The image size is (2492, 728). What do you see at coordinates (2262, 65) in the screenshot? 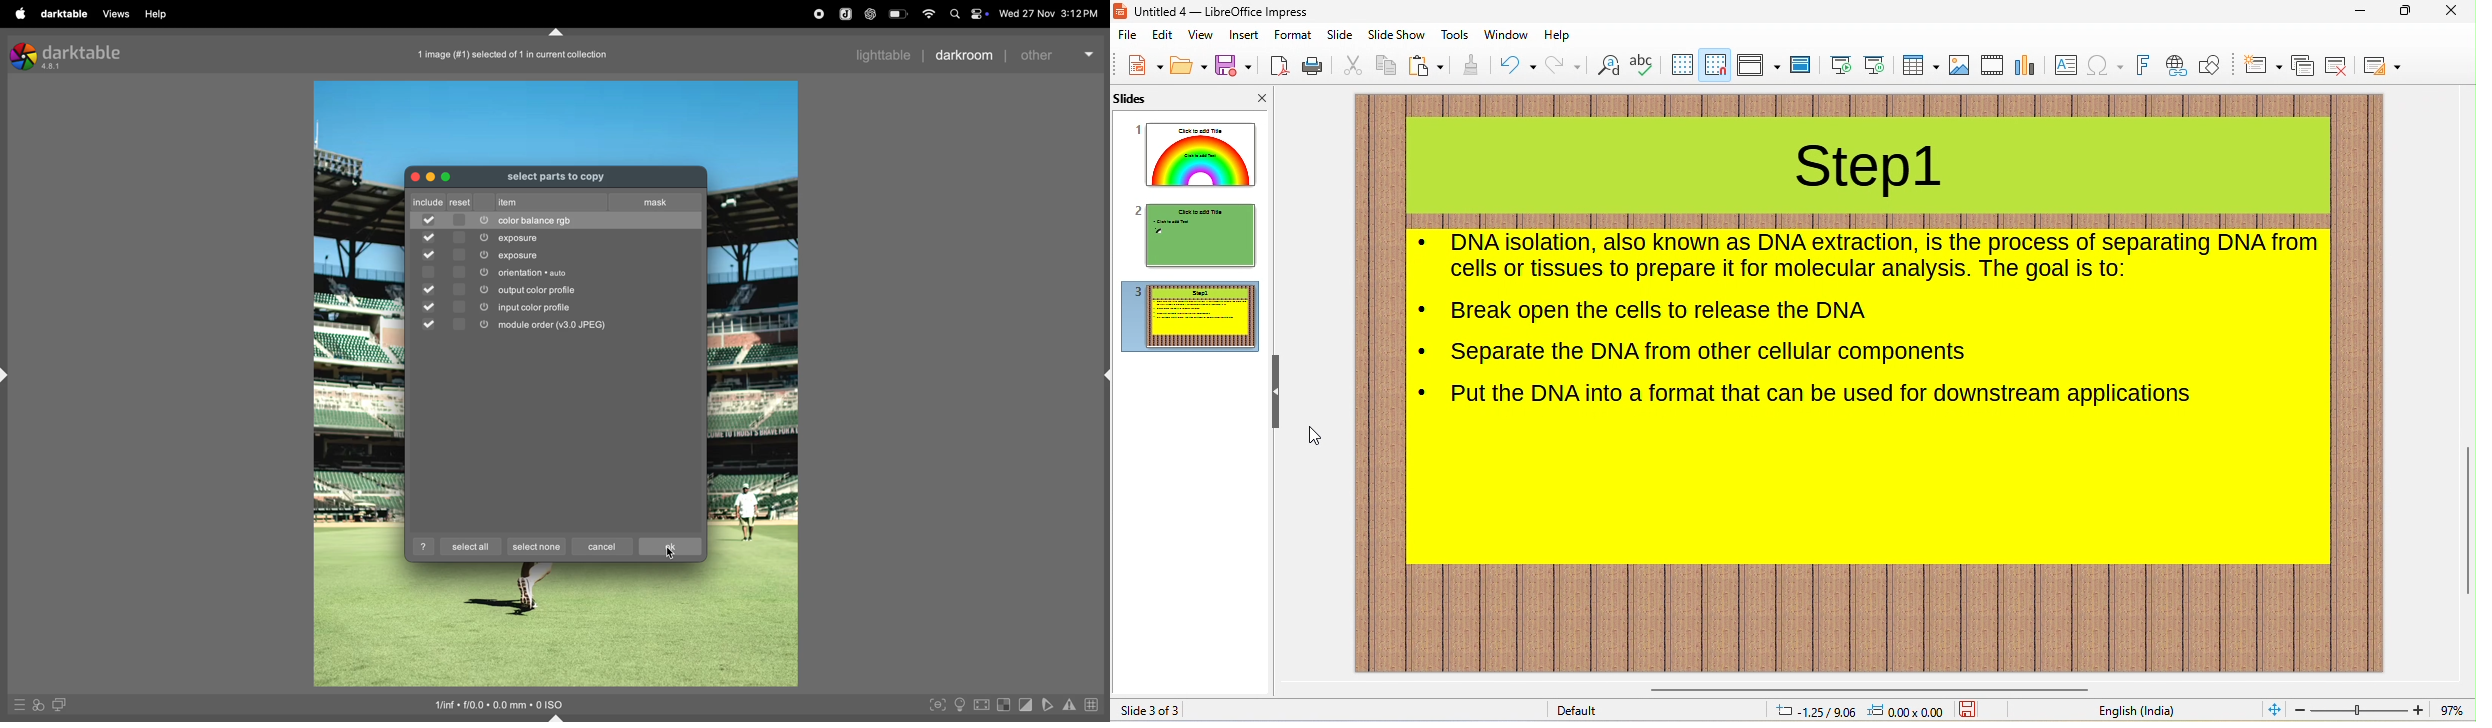
I see `new slide` at bounding box center [2262, 65].